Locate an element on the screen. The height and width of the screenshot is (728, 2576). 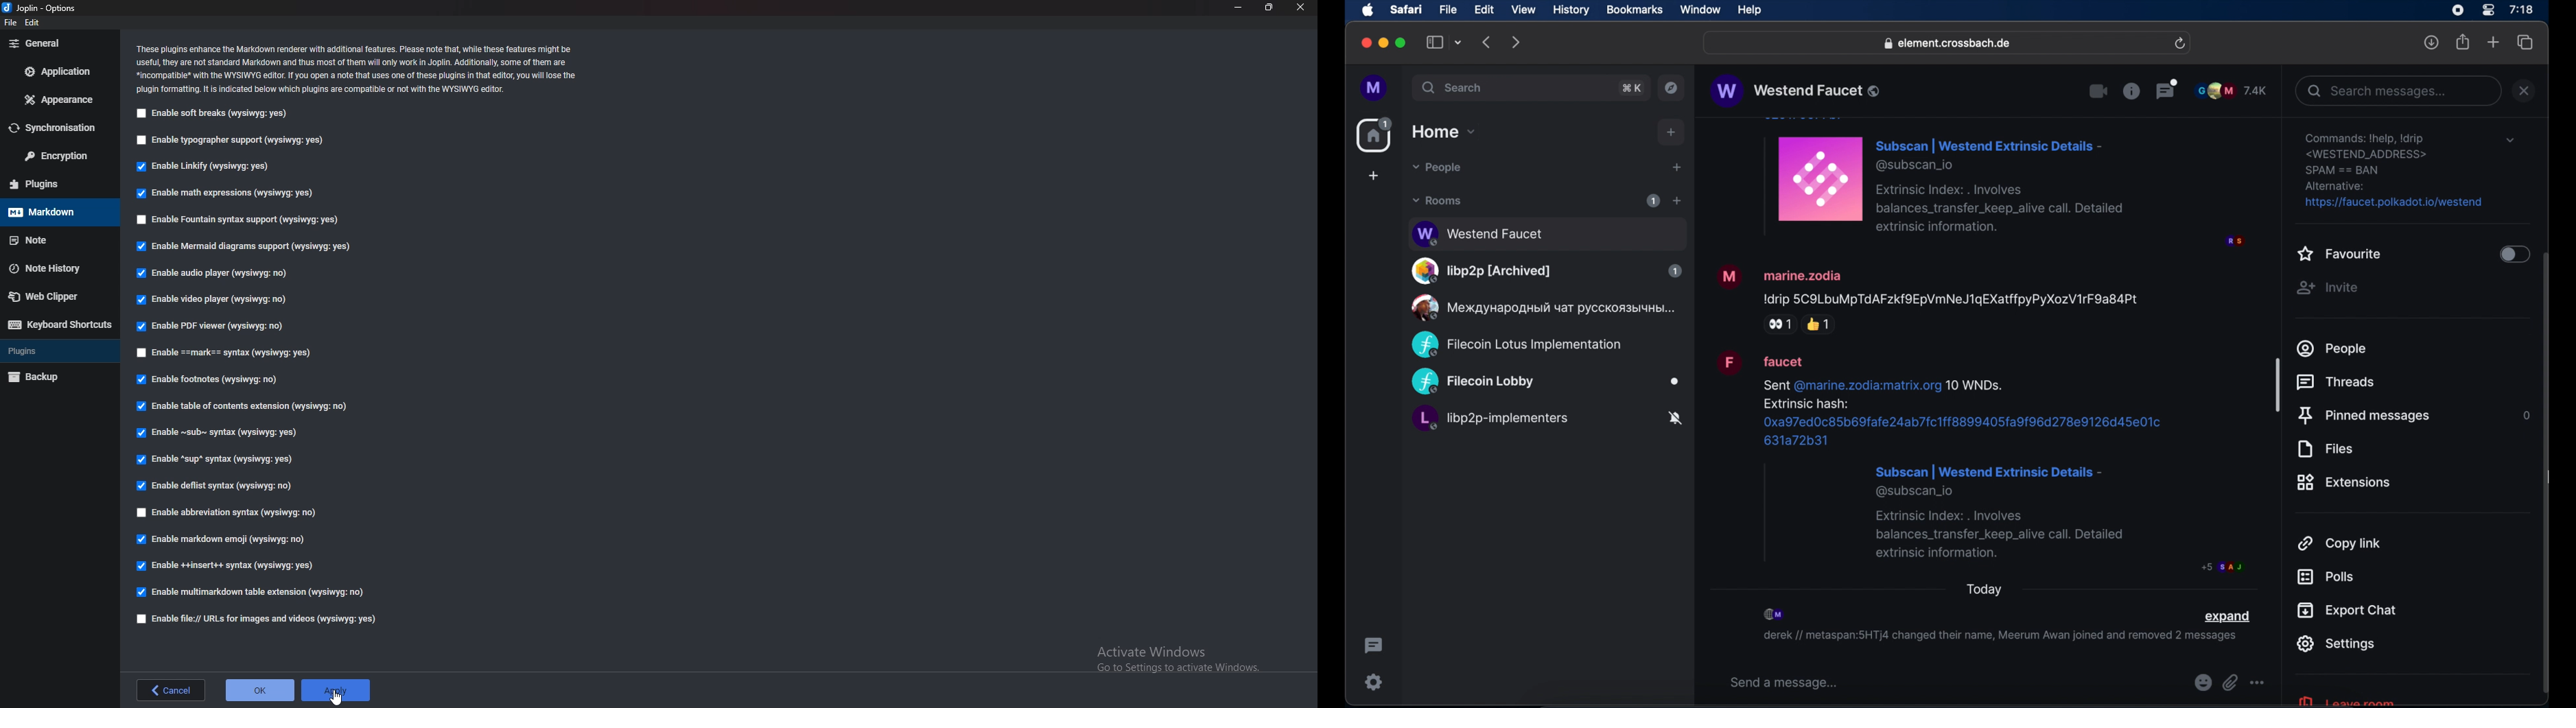
note is located at coordinates (51, 240).